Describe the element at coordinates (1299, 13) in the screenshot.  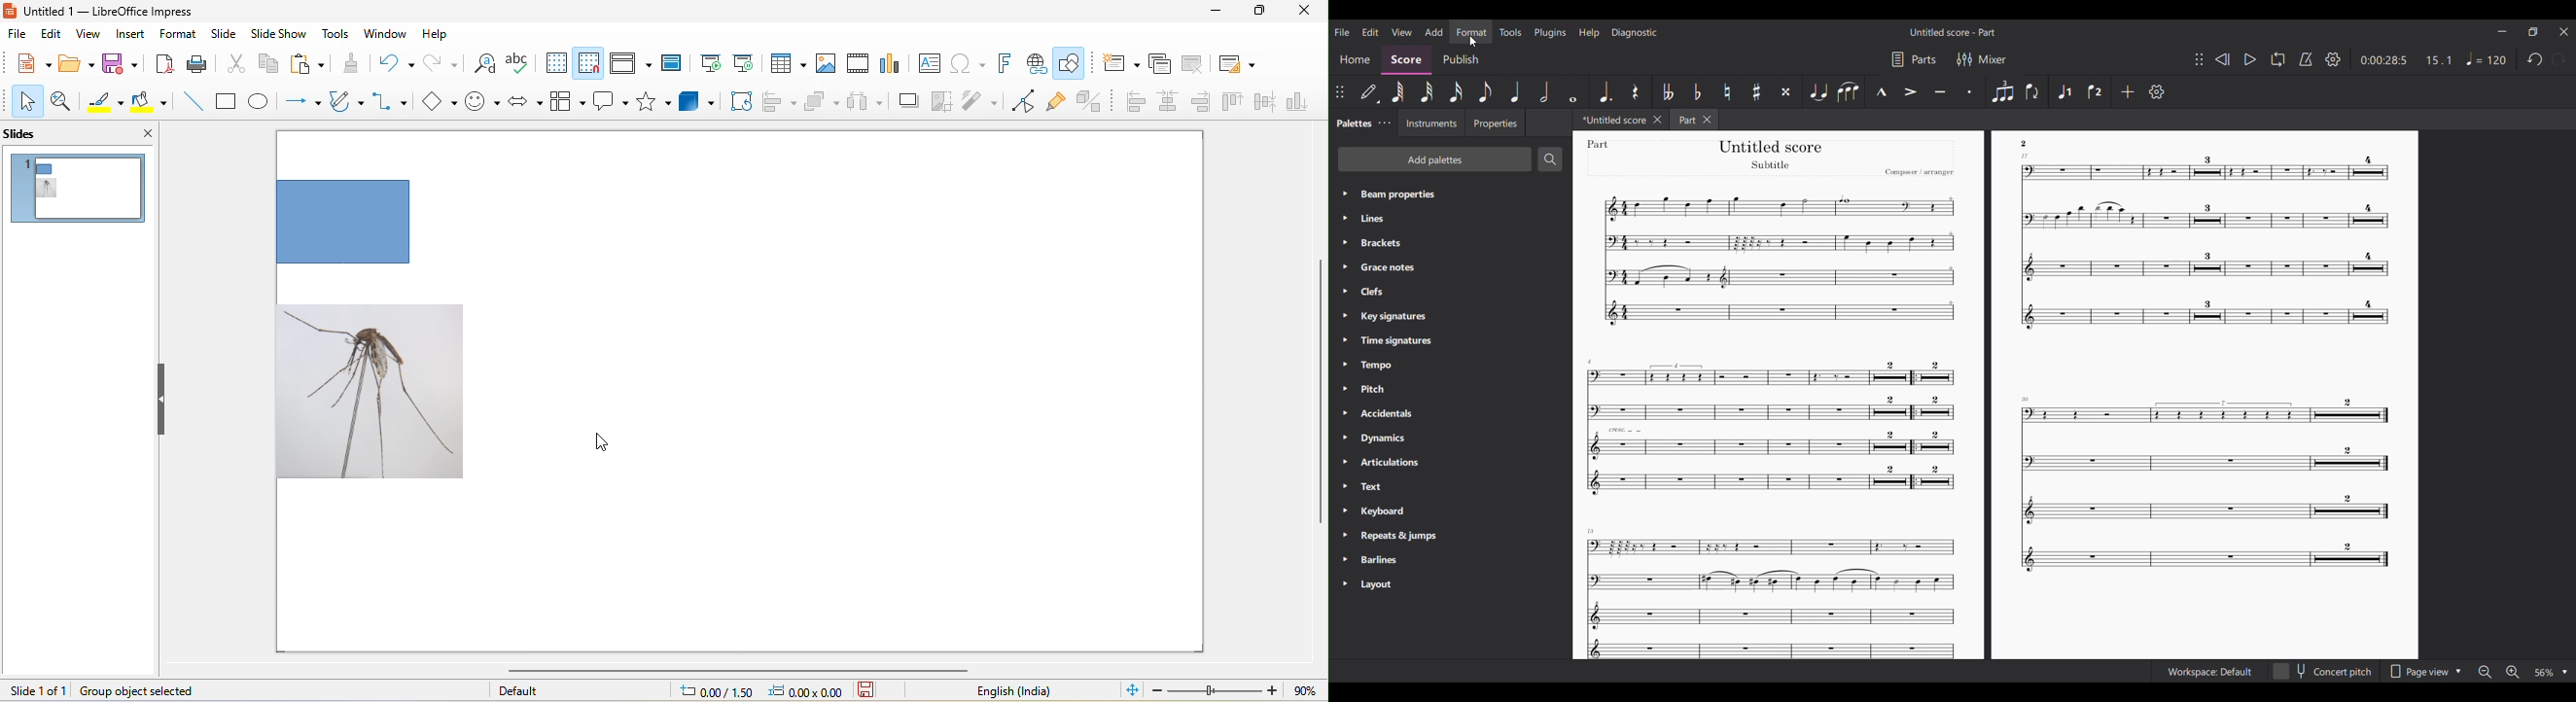
I see `close` at that location.